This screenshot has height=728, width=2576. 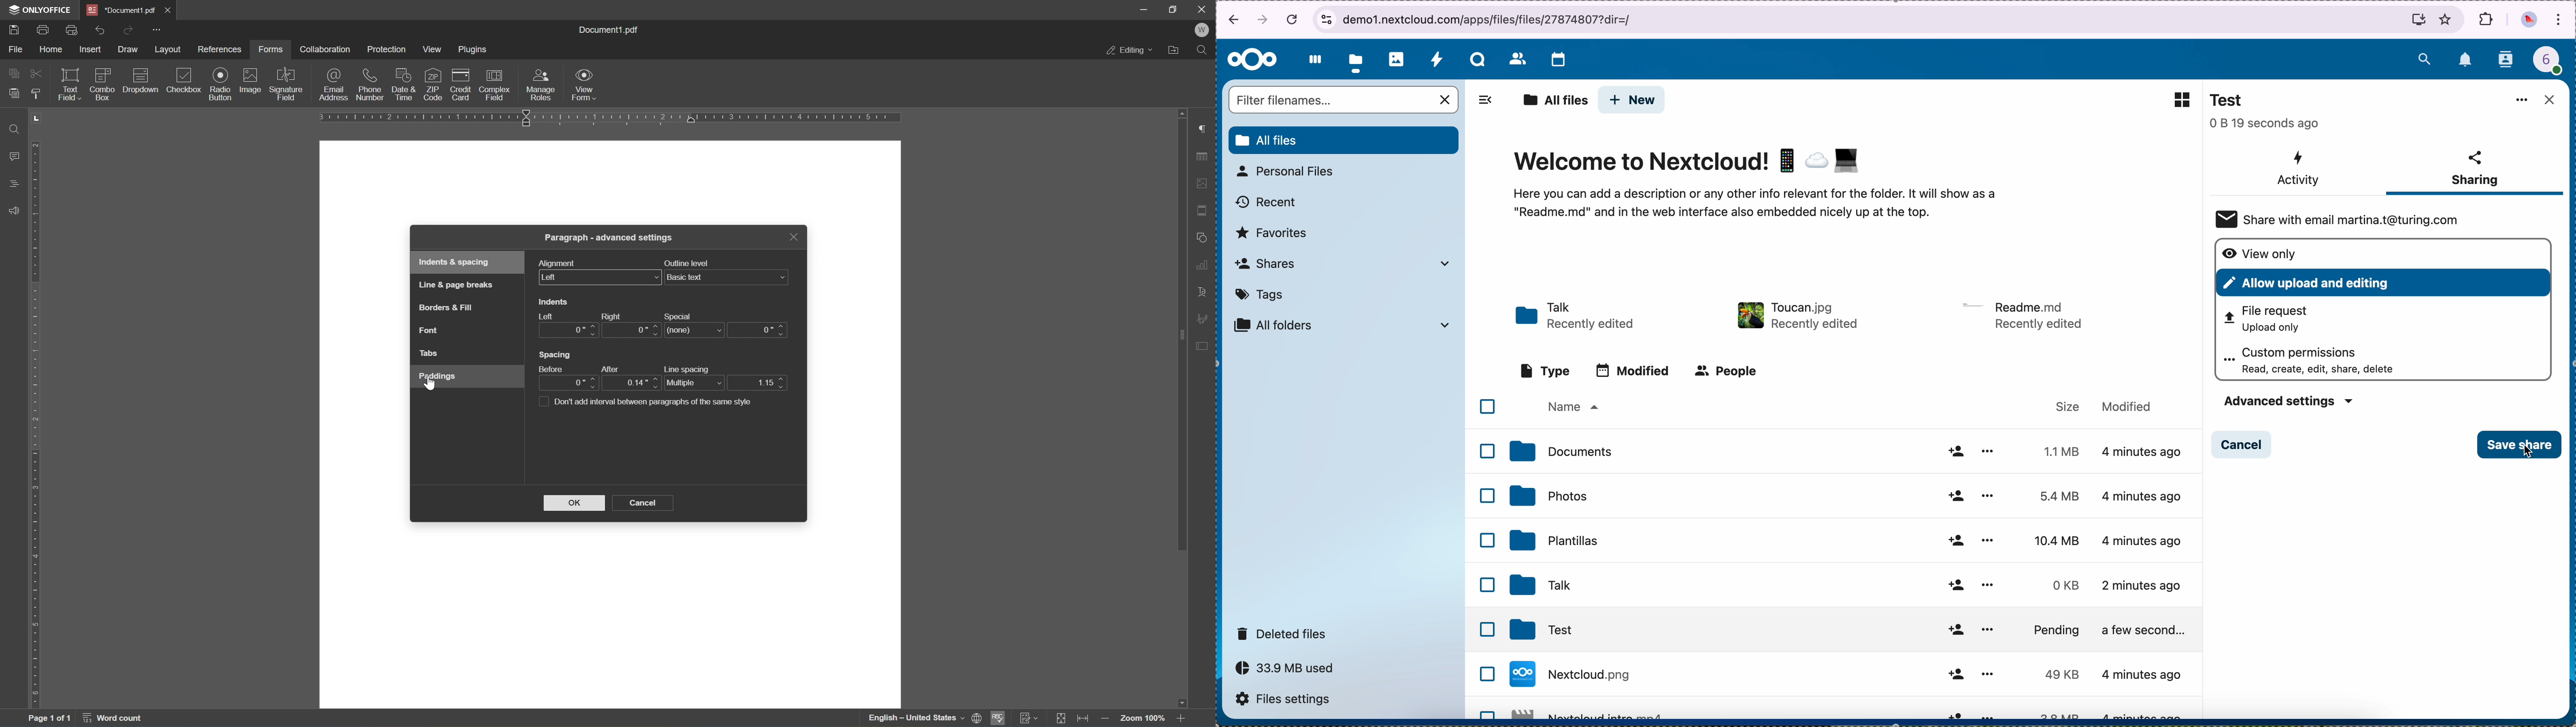 I want to click on allow upload and editing, so click(x=2383, y=282).